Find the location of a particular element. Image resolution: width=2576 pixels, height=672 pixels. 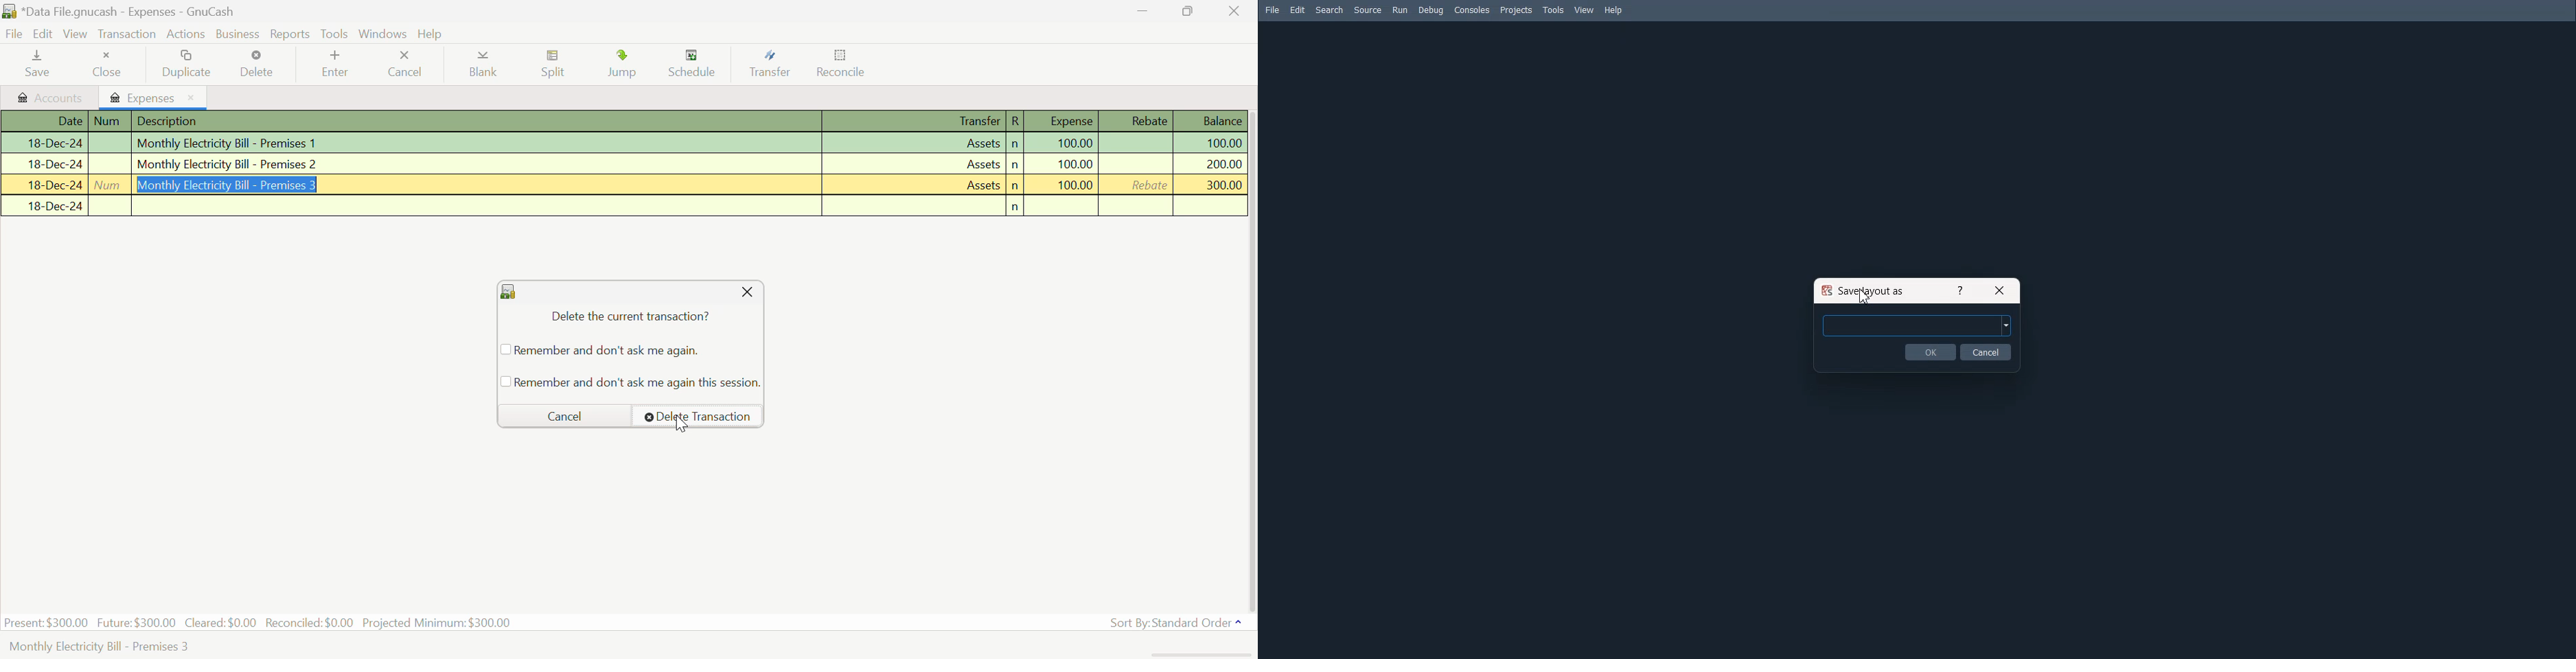

OK is located at coordinates (1930, 351).